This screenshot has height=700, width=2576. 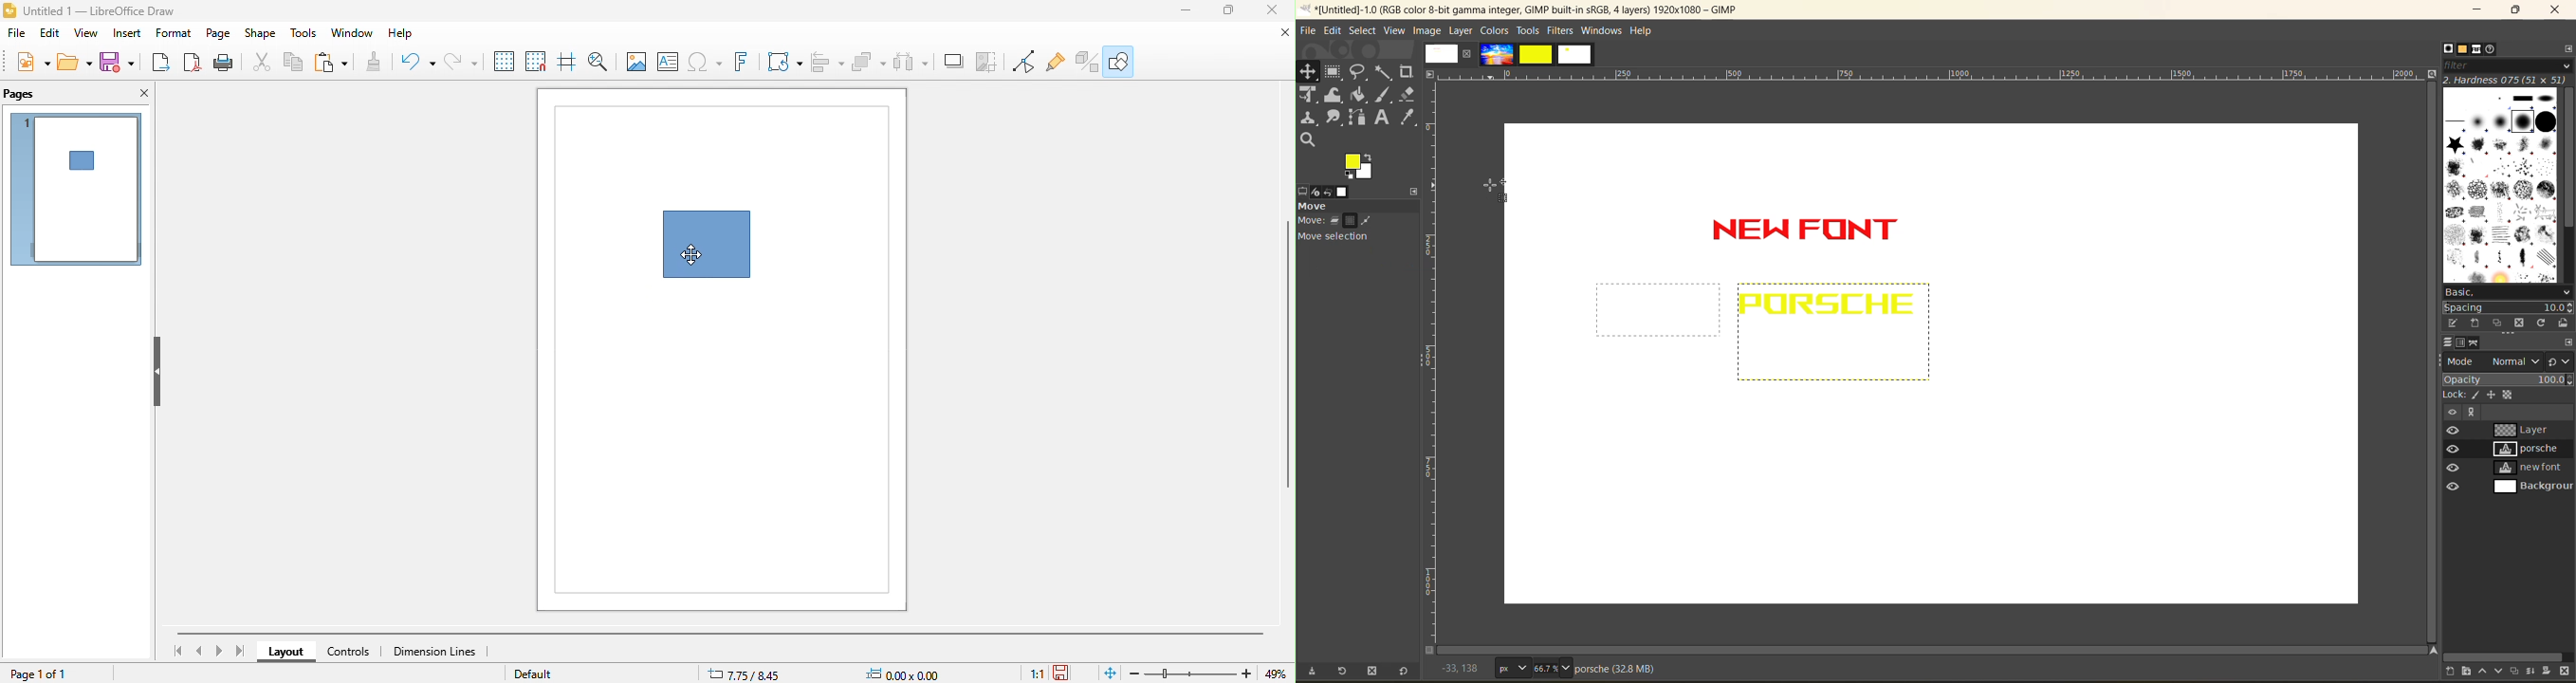 What do you see at coordinates (1359, 73) in the screenshot?
I see `free select tool` at bounding box center [1359, 73].